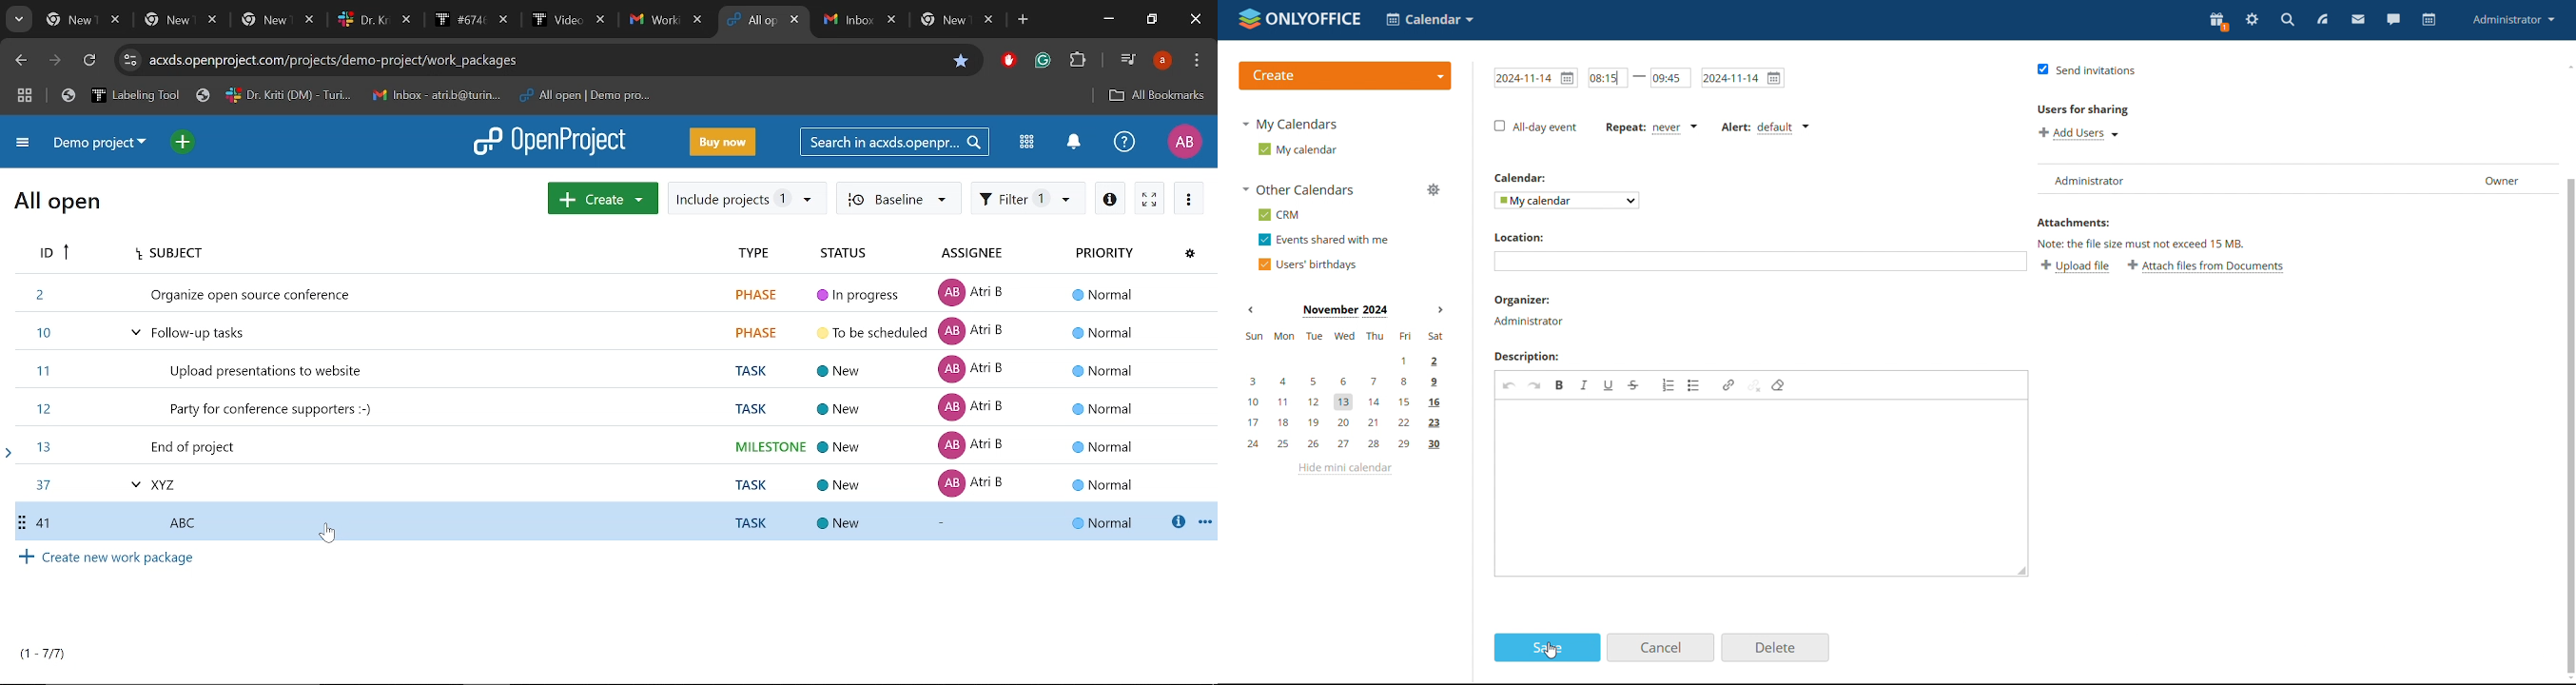 The image size is (2576, 700). Describe the element at coordinates (1022, 21) in the screenshot. I see `Add new tab` at that location.